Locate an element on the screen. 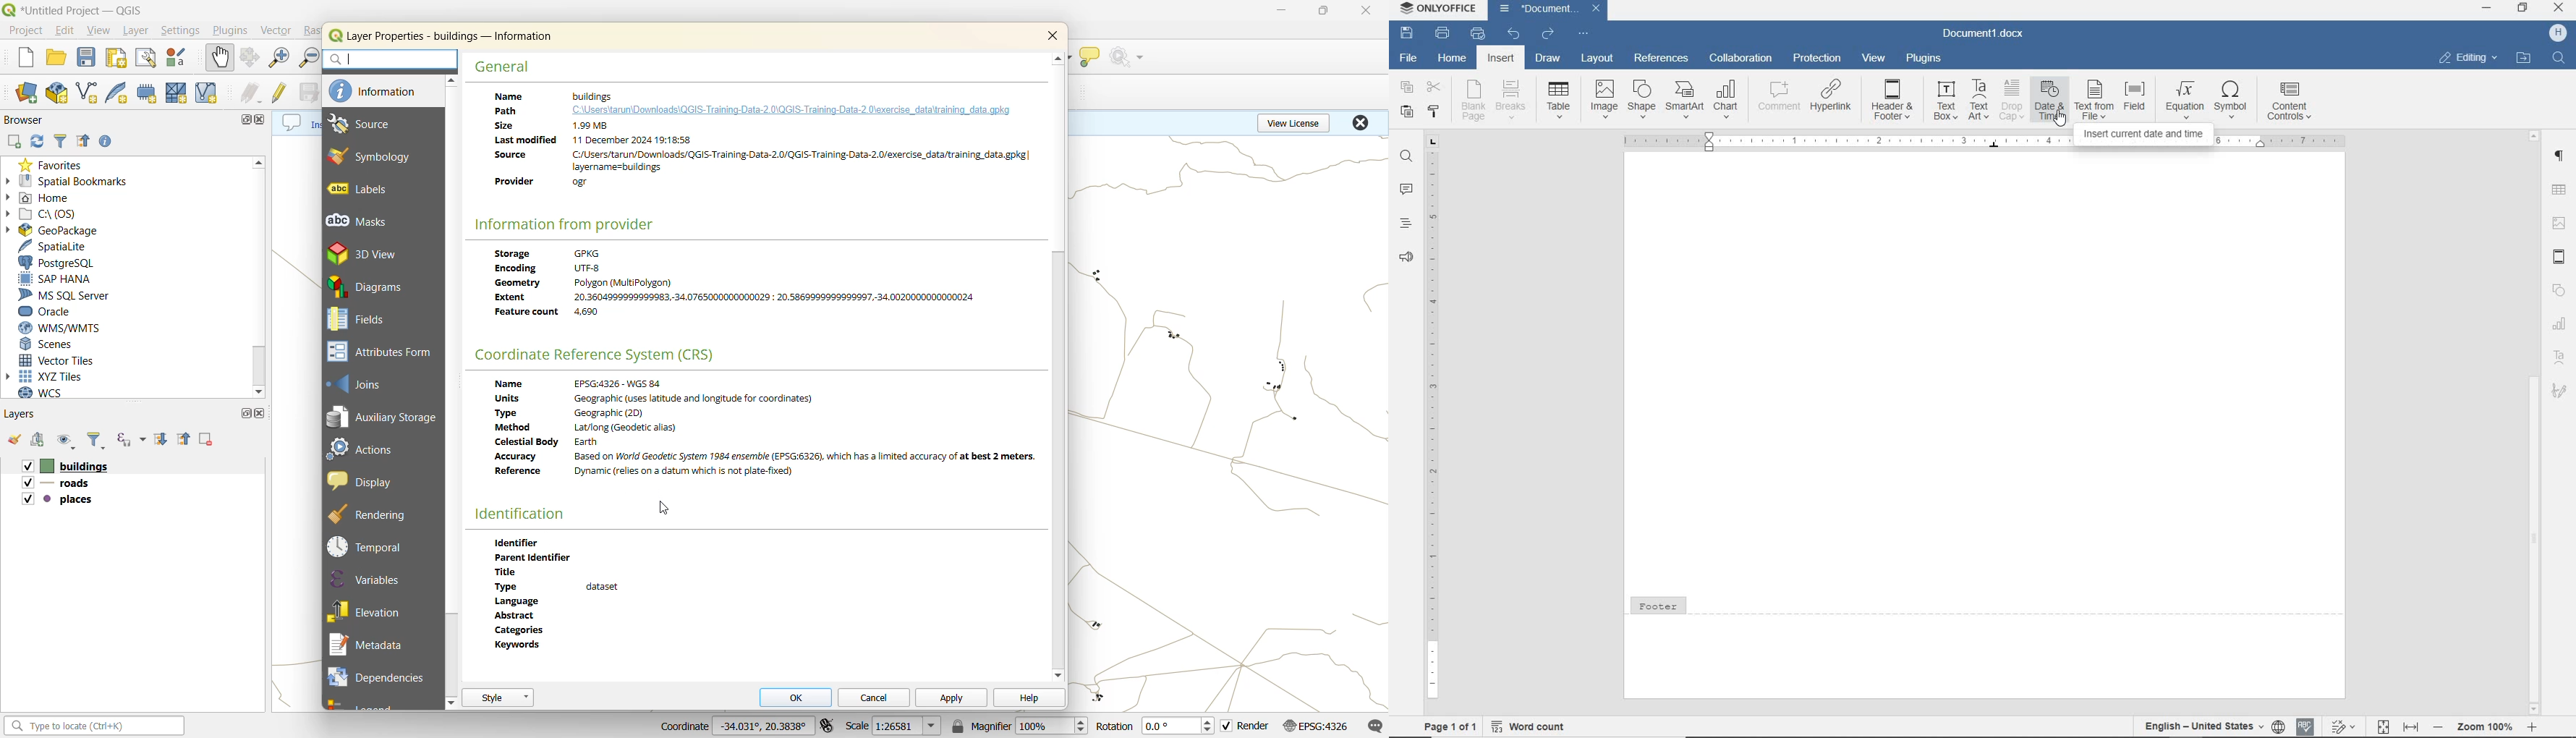 The image size is (2576, 756). editing is located at coordinates (2469, 59).